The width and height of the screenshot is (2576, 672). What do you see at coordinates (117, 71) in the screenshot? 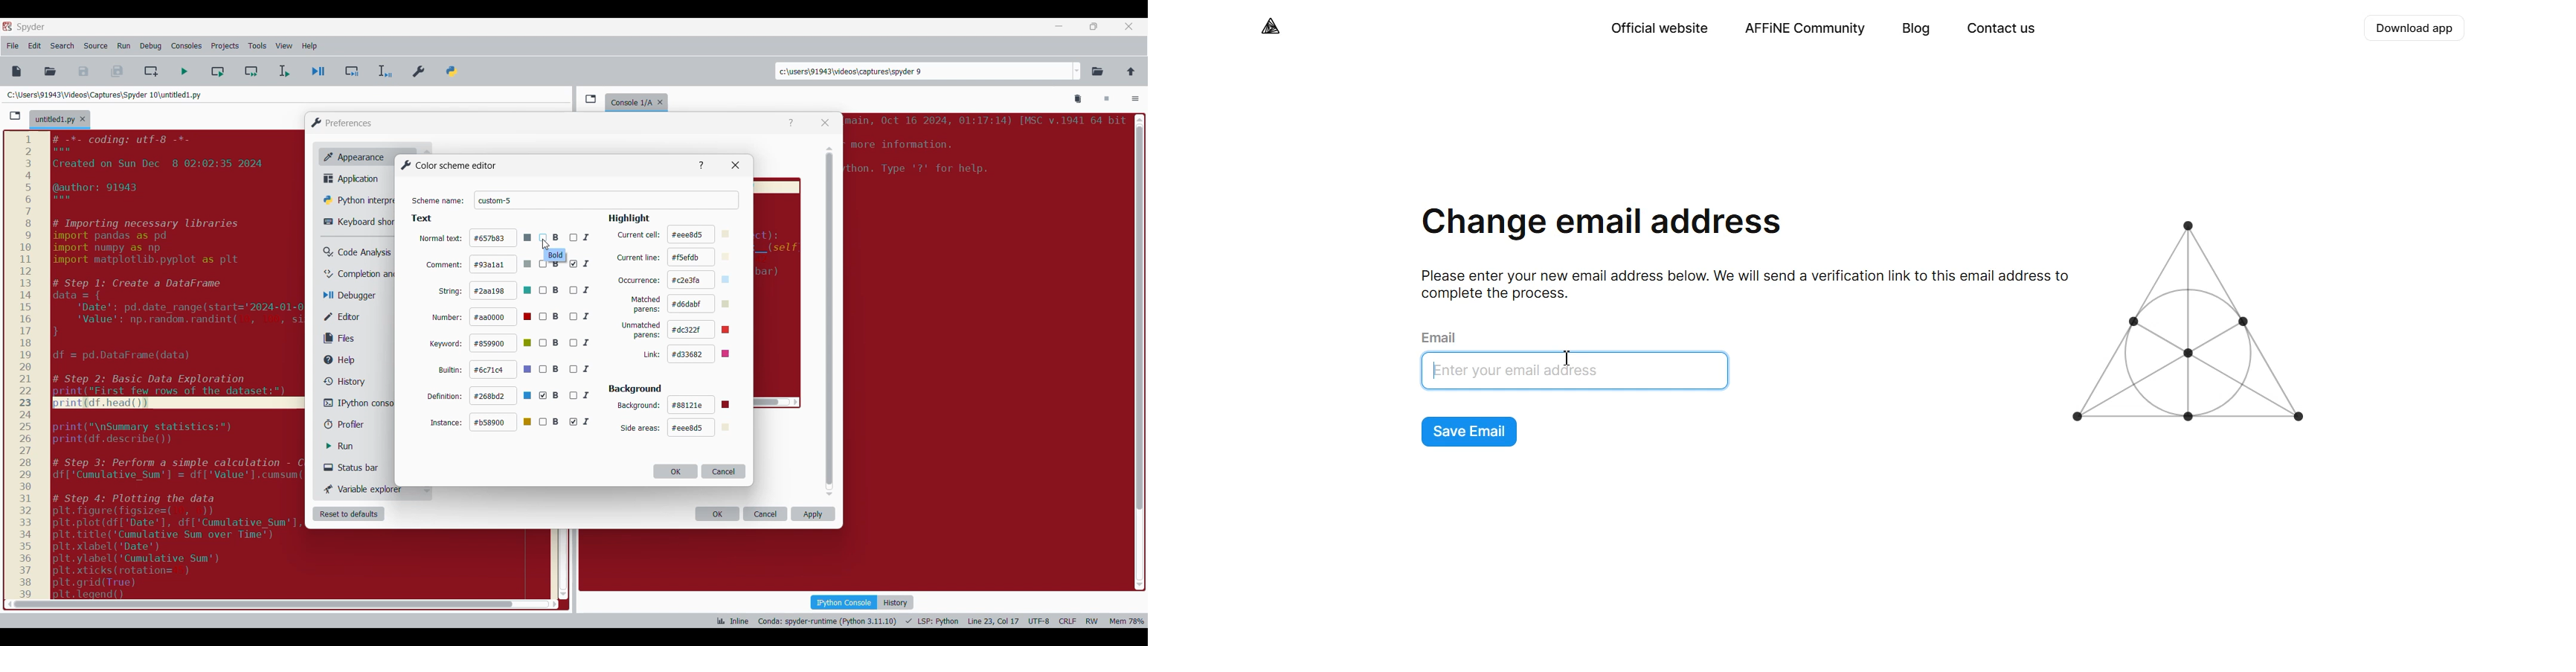
I see `Save all files` at bounding box center [117, 71].